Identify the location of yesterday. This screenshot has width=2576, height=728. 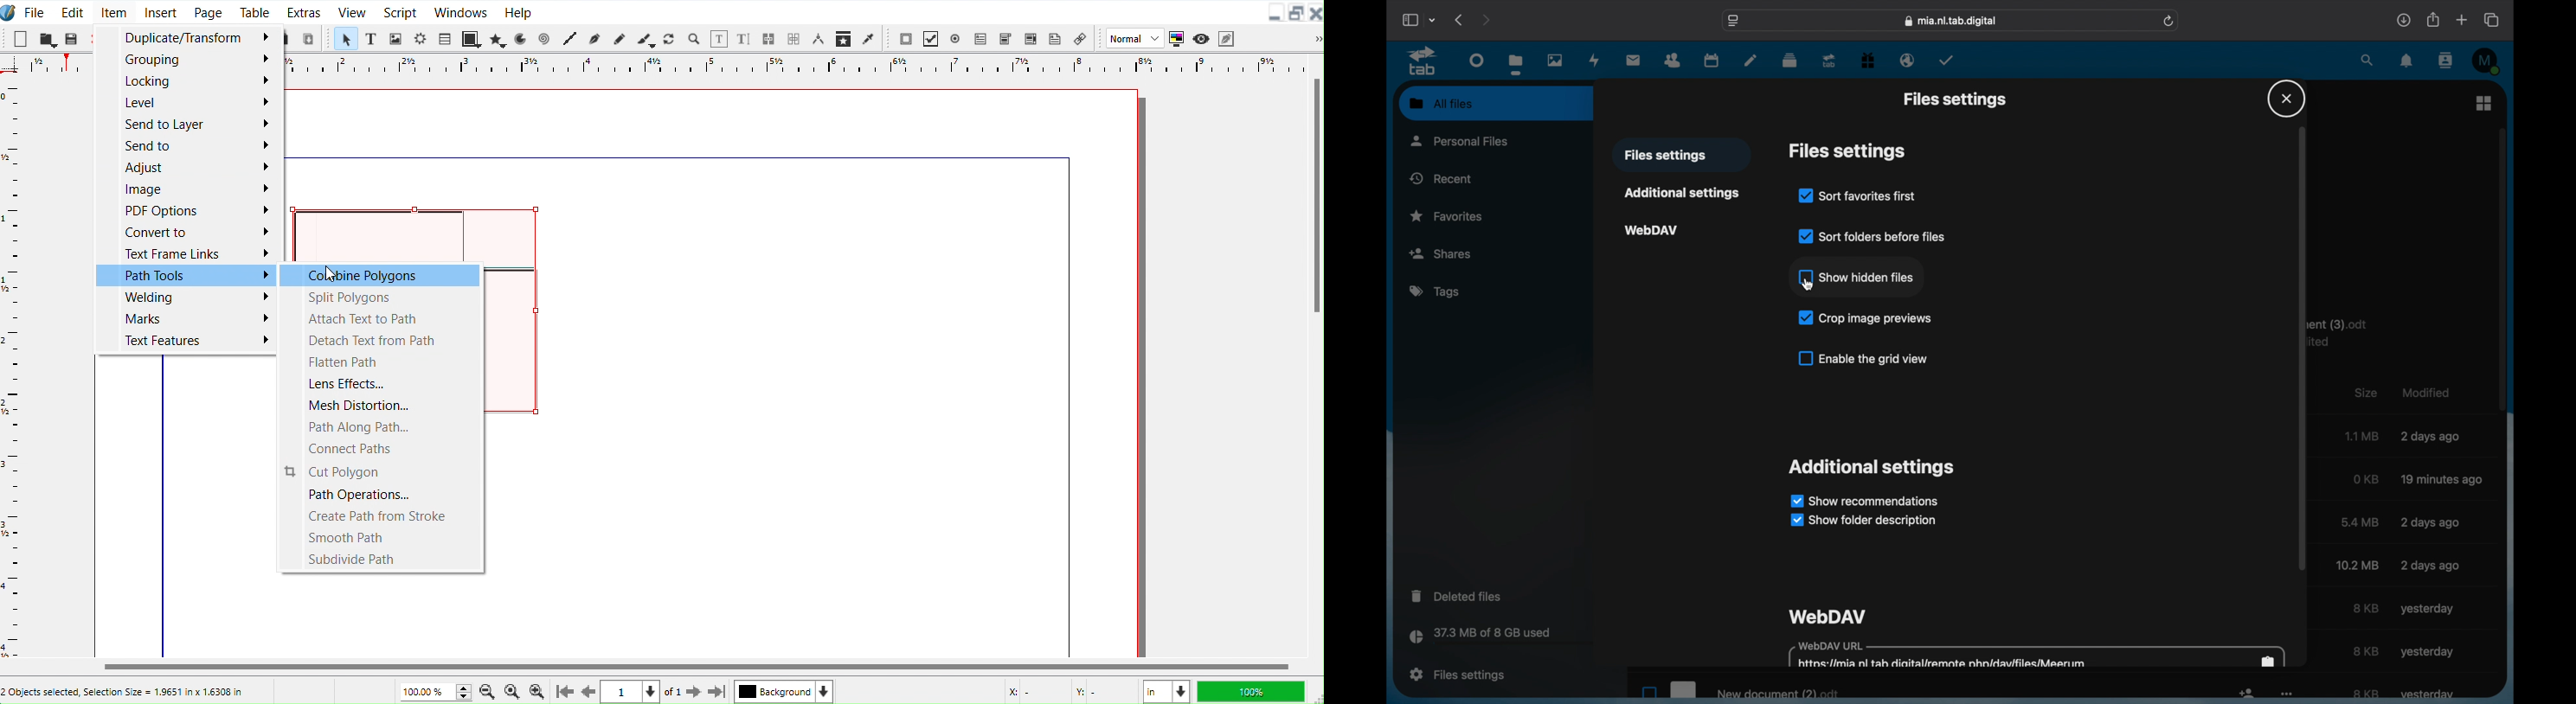
(2428, 694).